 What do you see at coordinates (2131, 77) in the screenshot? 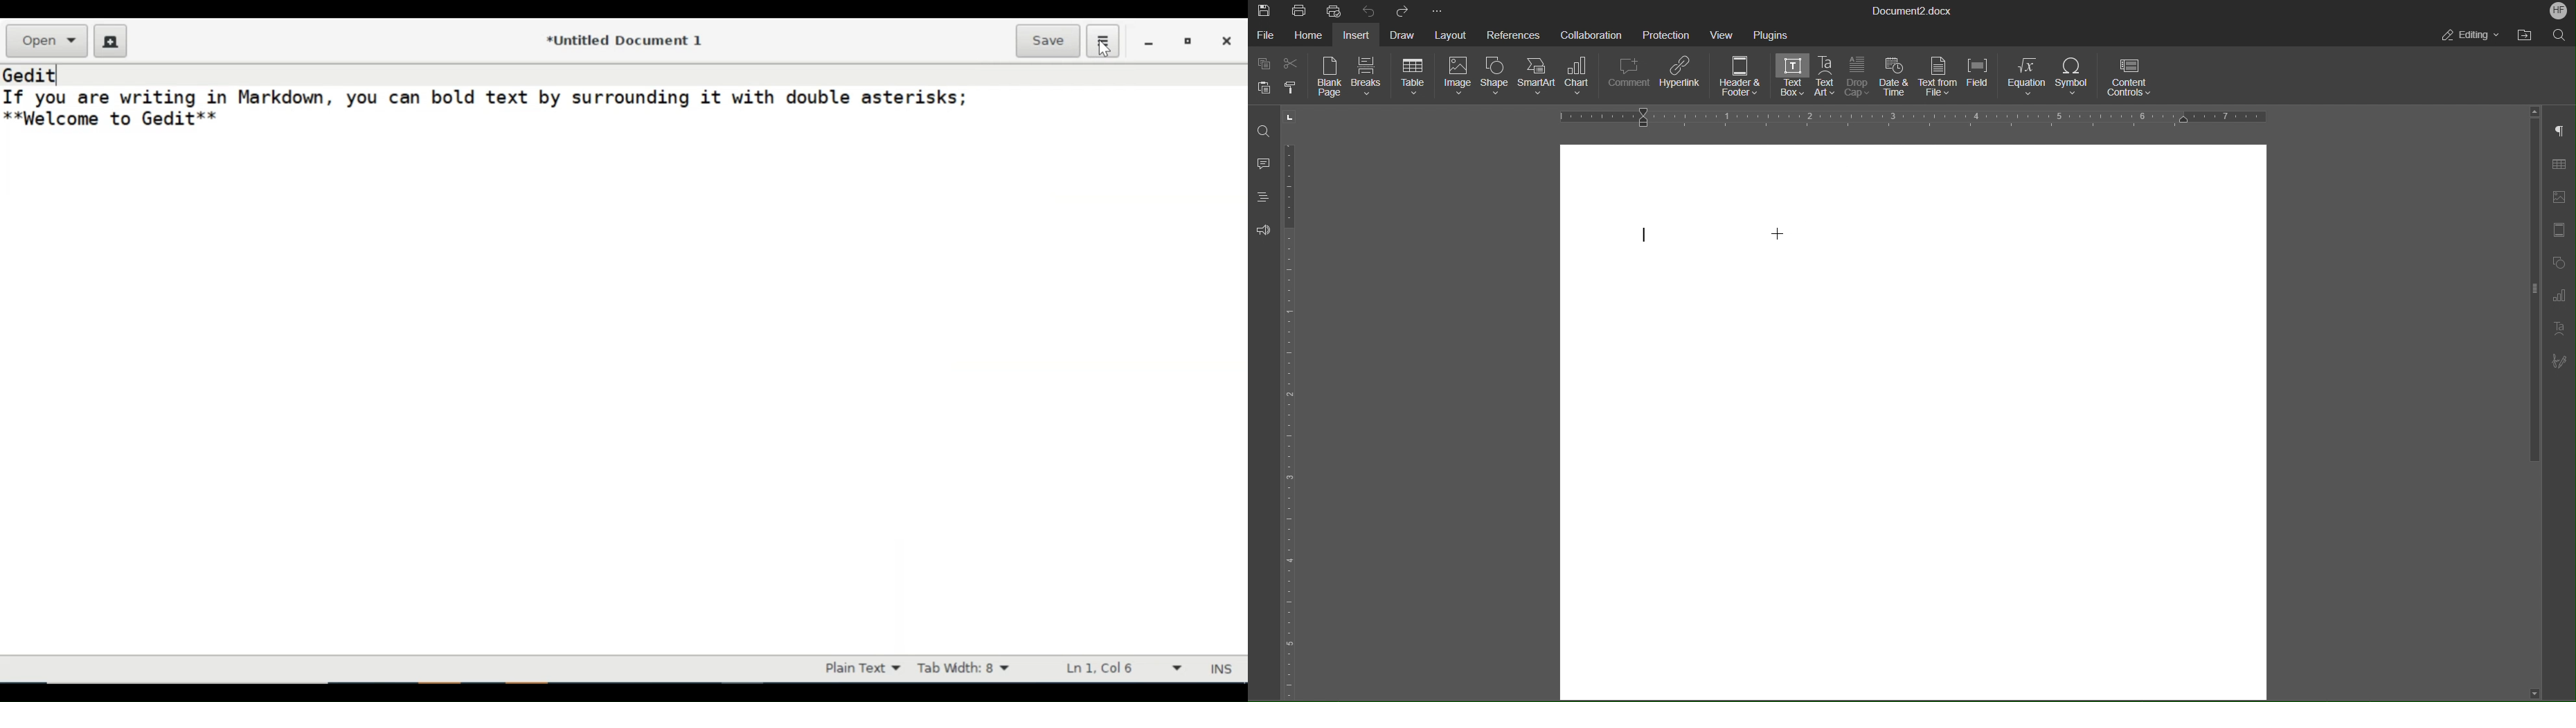
I see `Content Controls` at bounding box center [2131, 77].